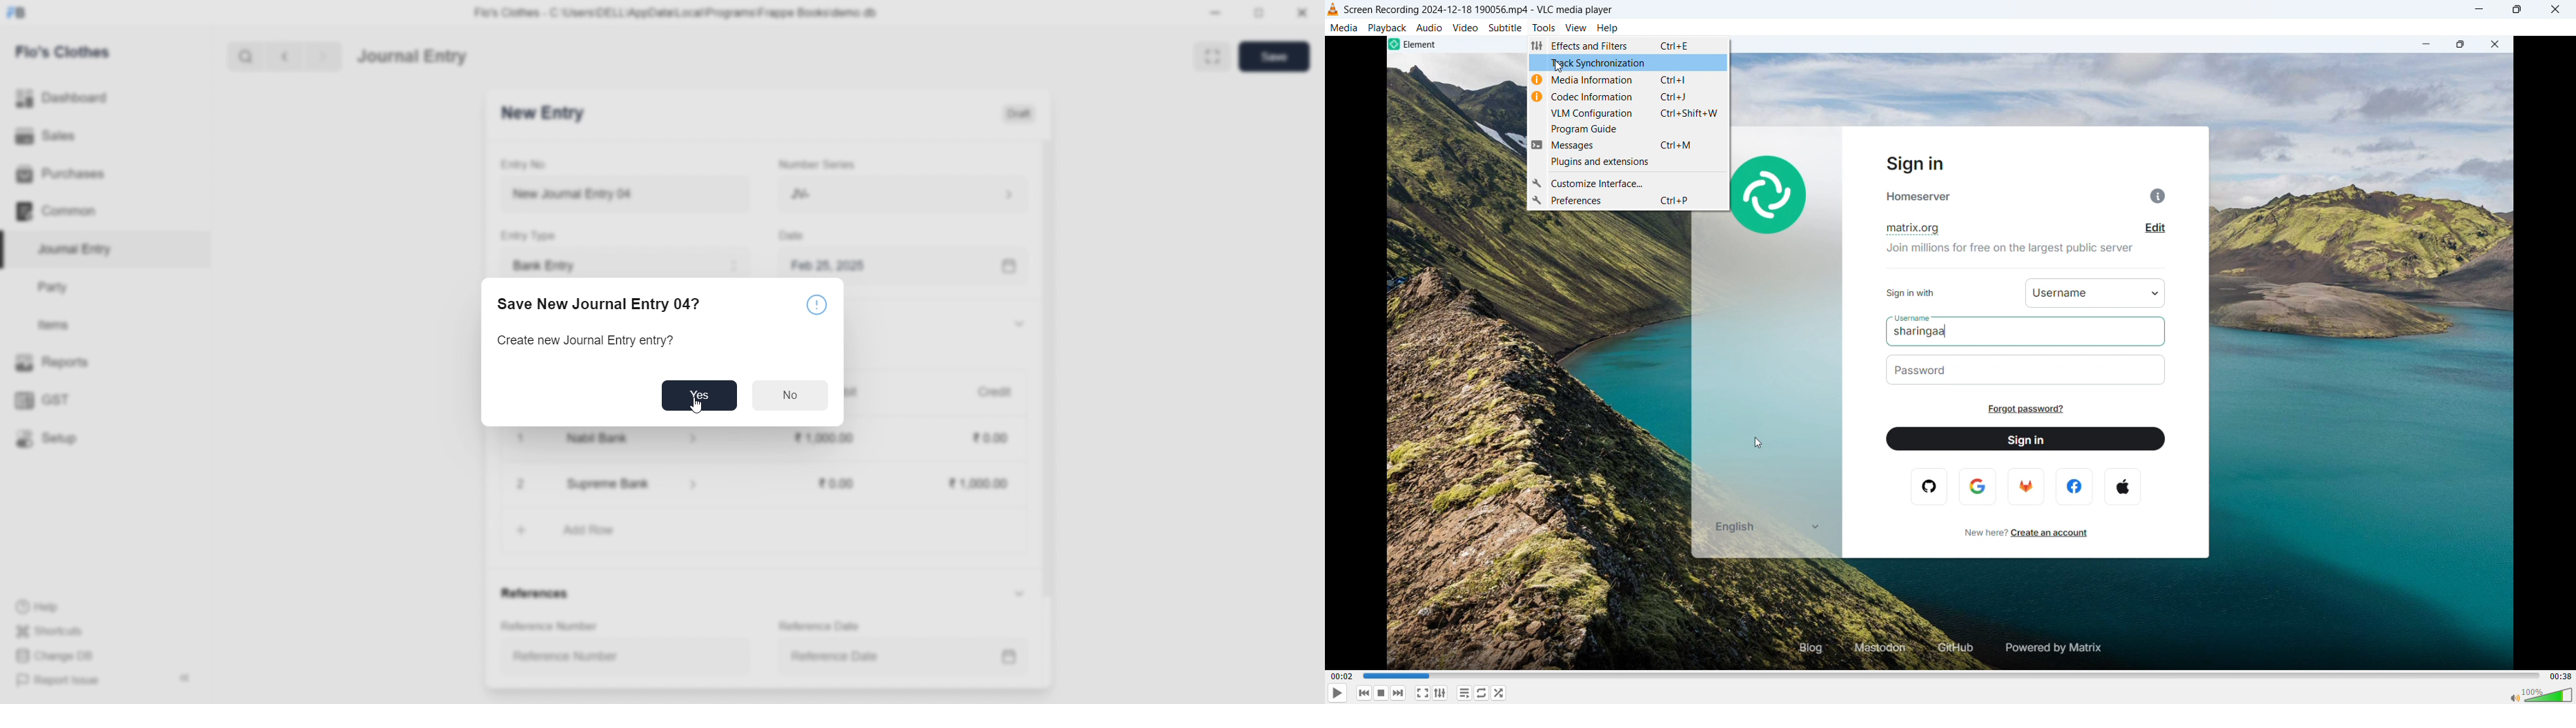 The height and width of the screenshot is (728, 2576). I want to click on Create new Journal Entry entry?, so click(585, 341).